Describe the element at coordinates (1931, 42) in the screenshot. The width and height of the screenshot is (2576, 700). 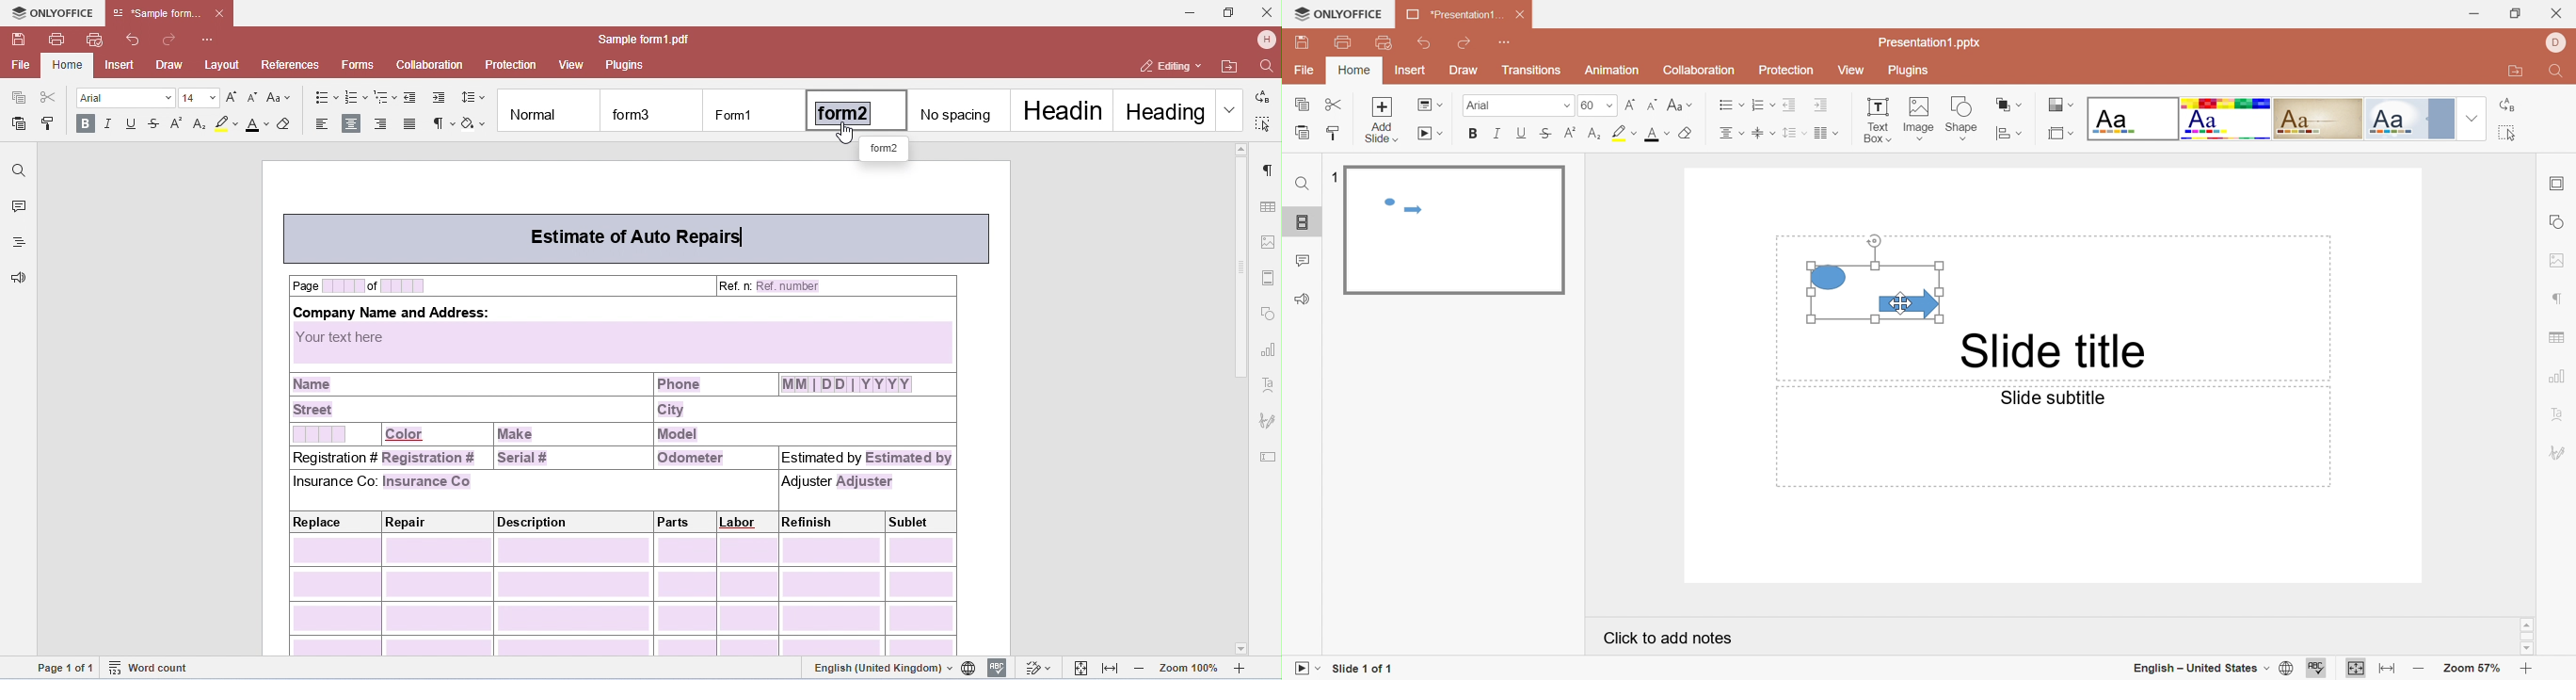
I see `Presentation1.pptx` at that location.